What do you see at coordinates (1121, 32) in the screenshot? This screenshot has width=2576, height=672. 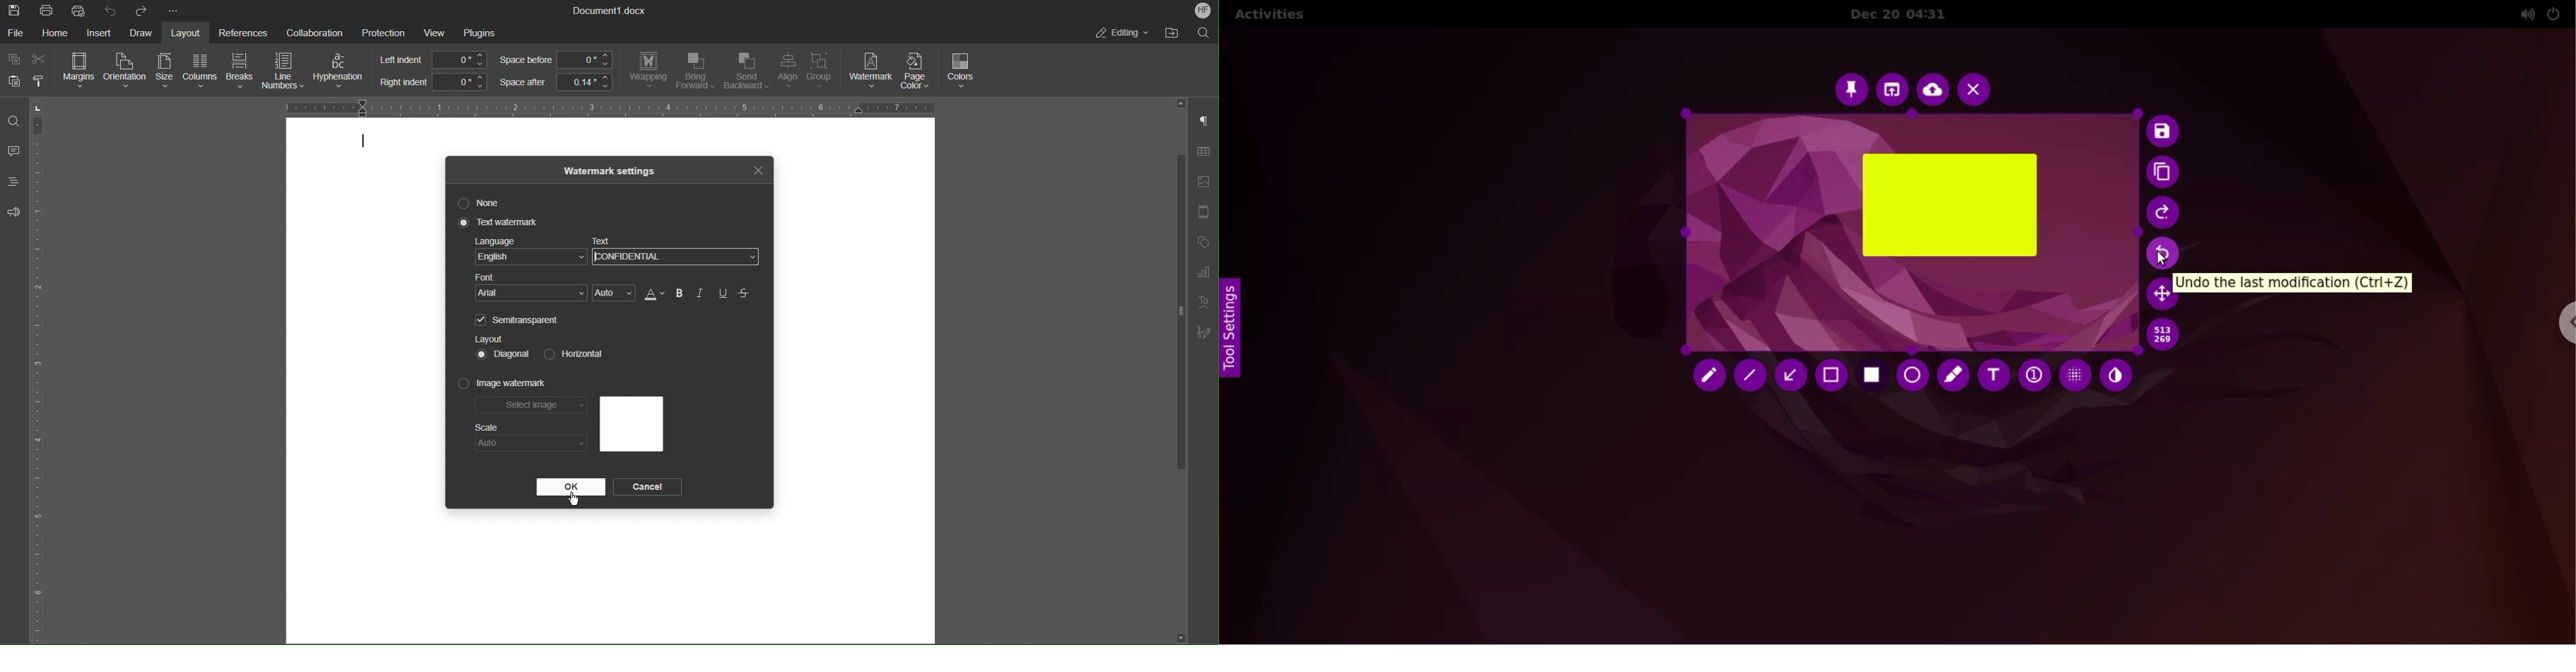 I see `Editing` at bounding box center [1121, 32].